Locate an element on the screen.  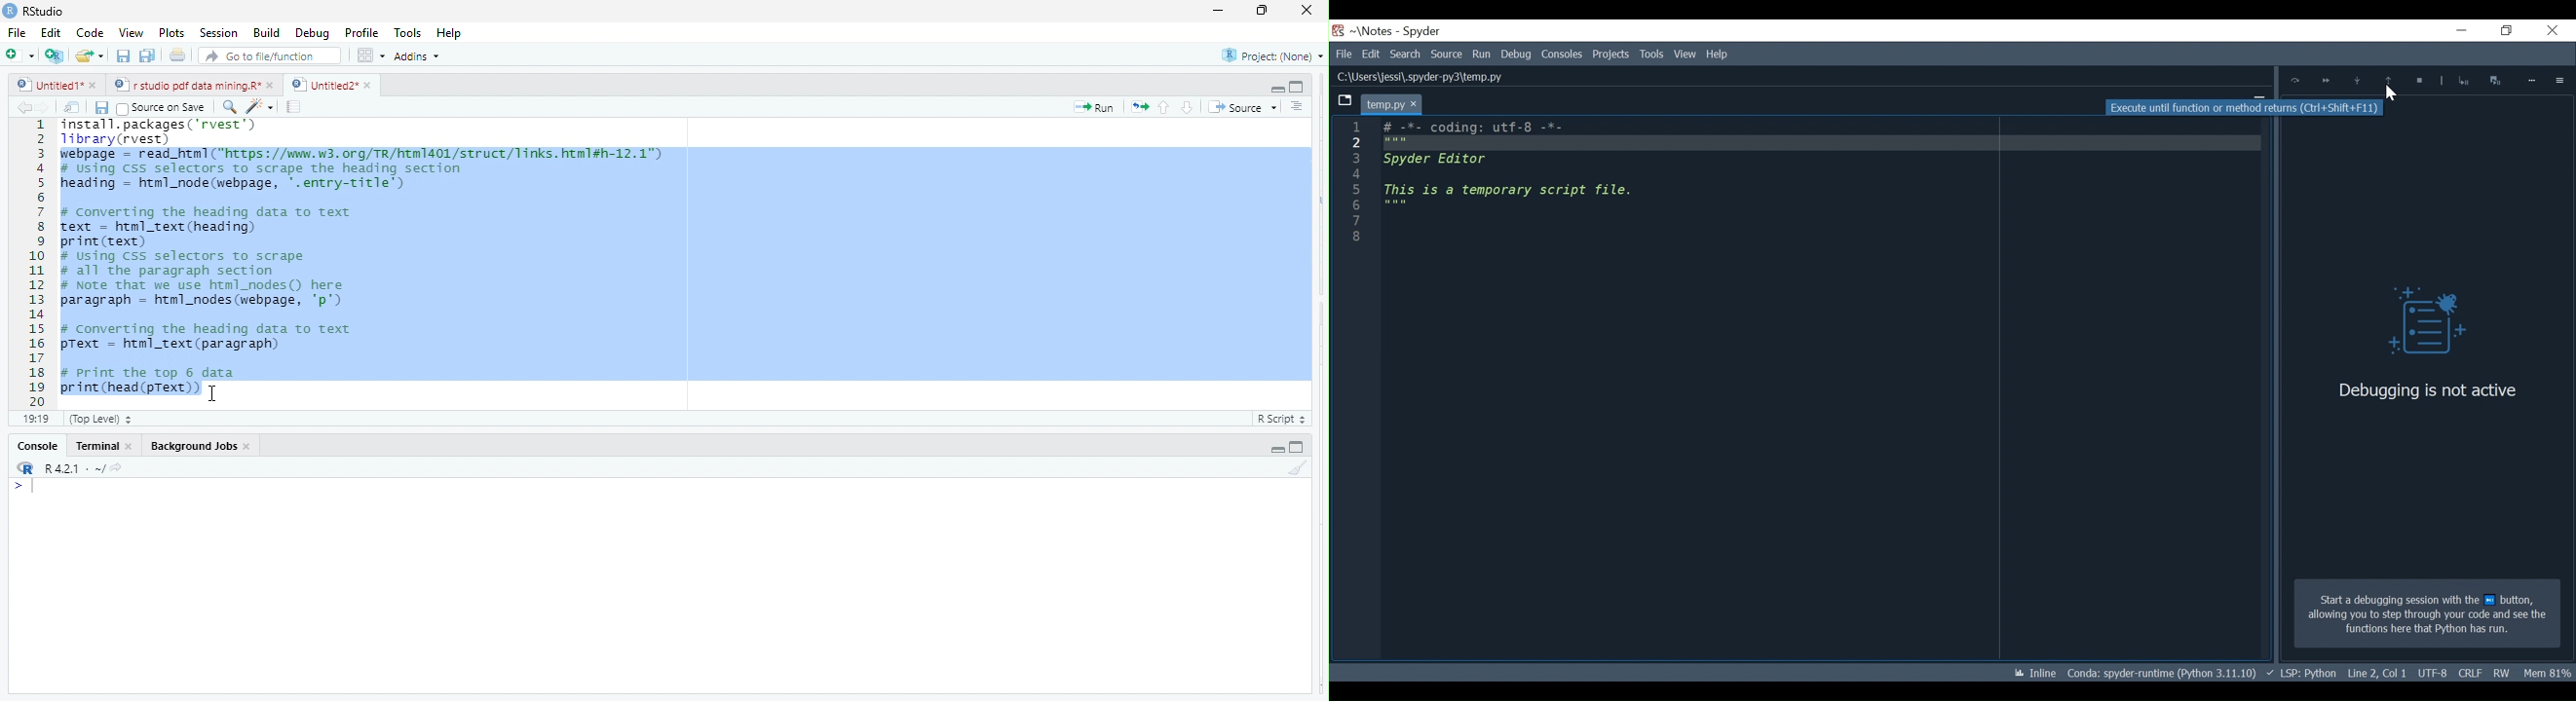
Stop Debugging is located at coordinates (2463, 80).